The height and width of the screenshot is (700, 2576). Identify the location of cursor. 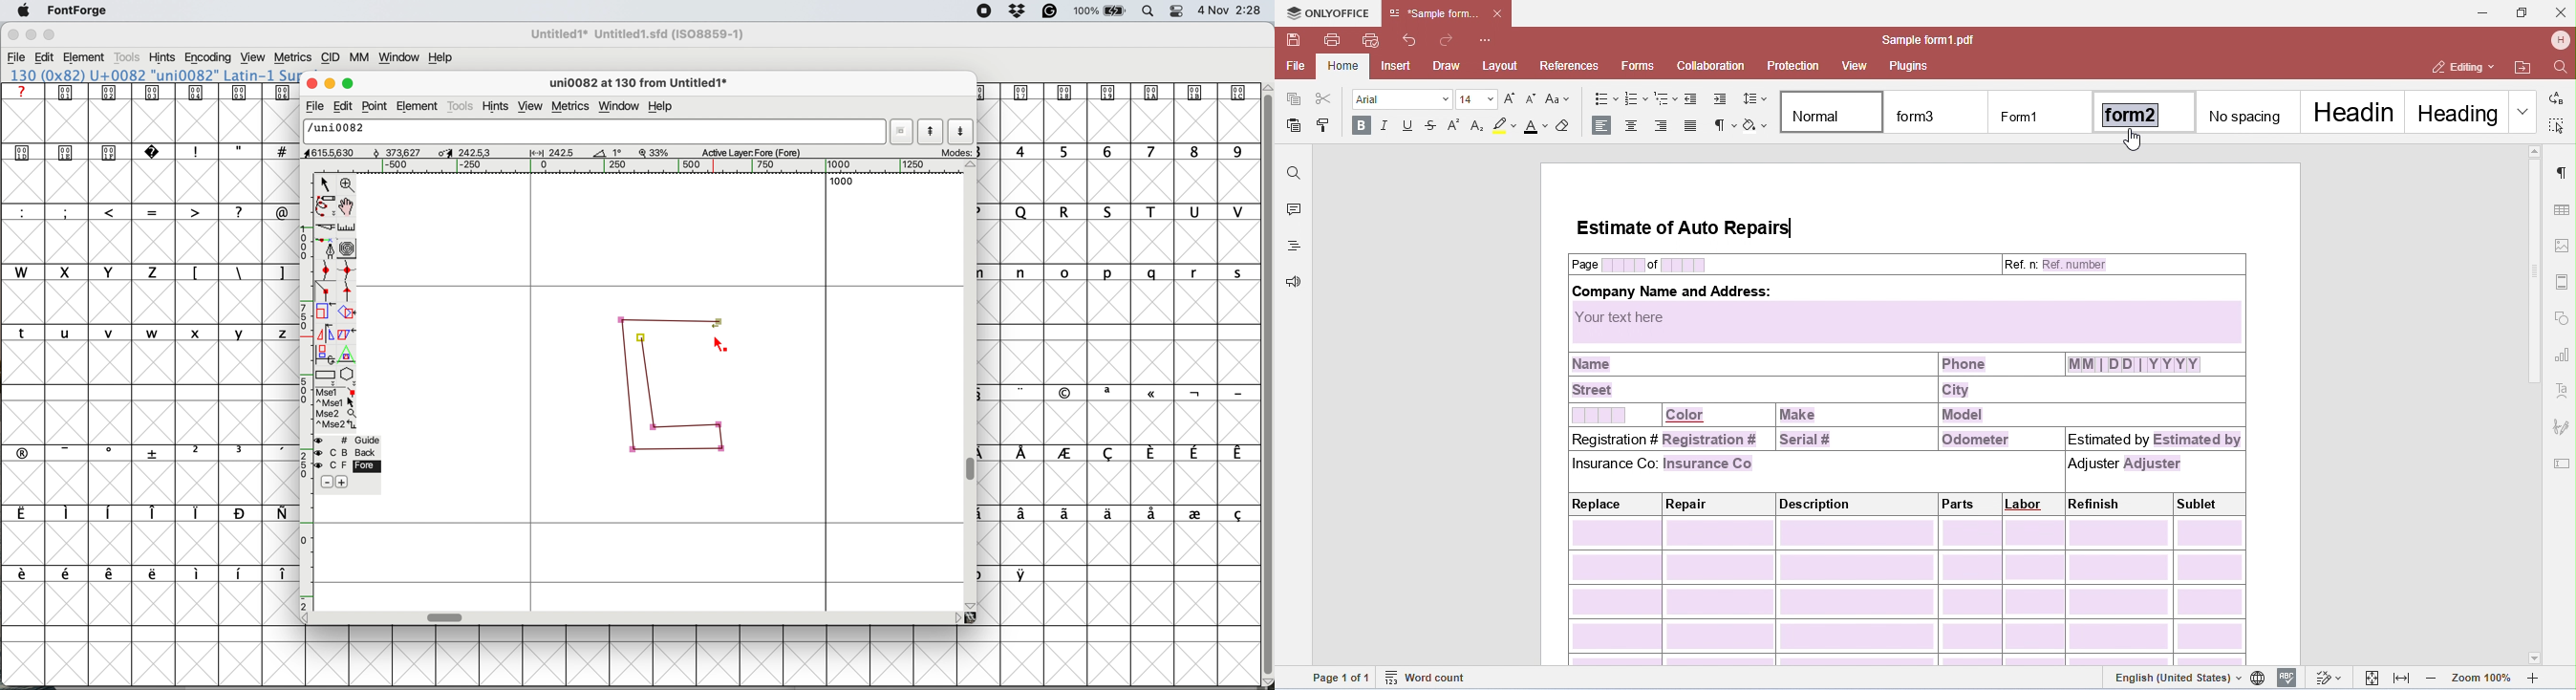
(720, 343).